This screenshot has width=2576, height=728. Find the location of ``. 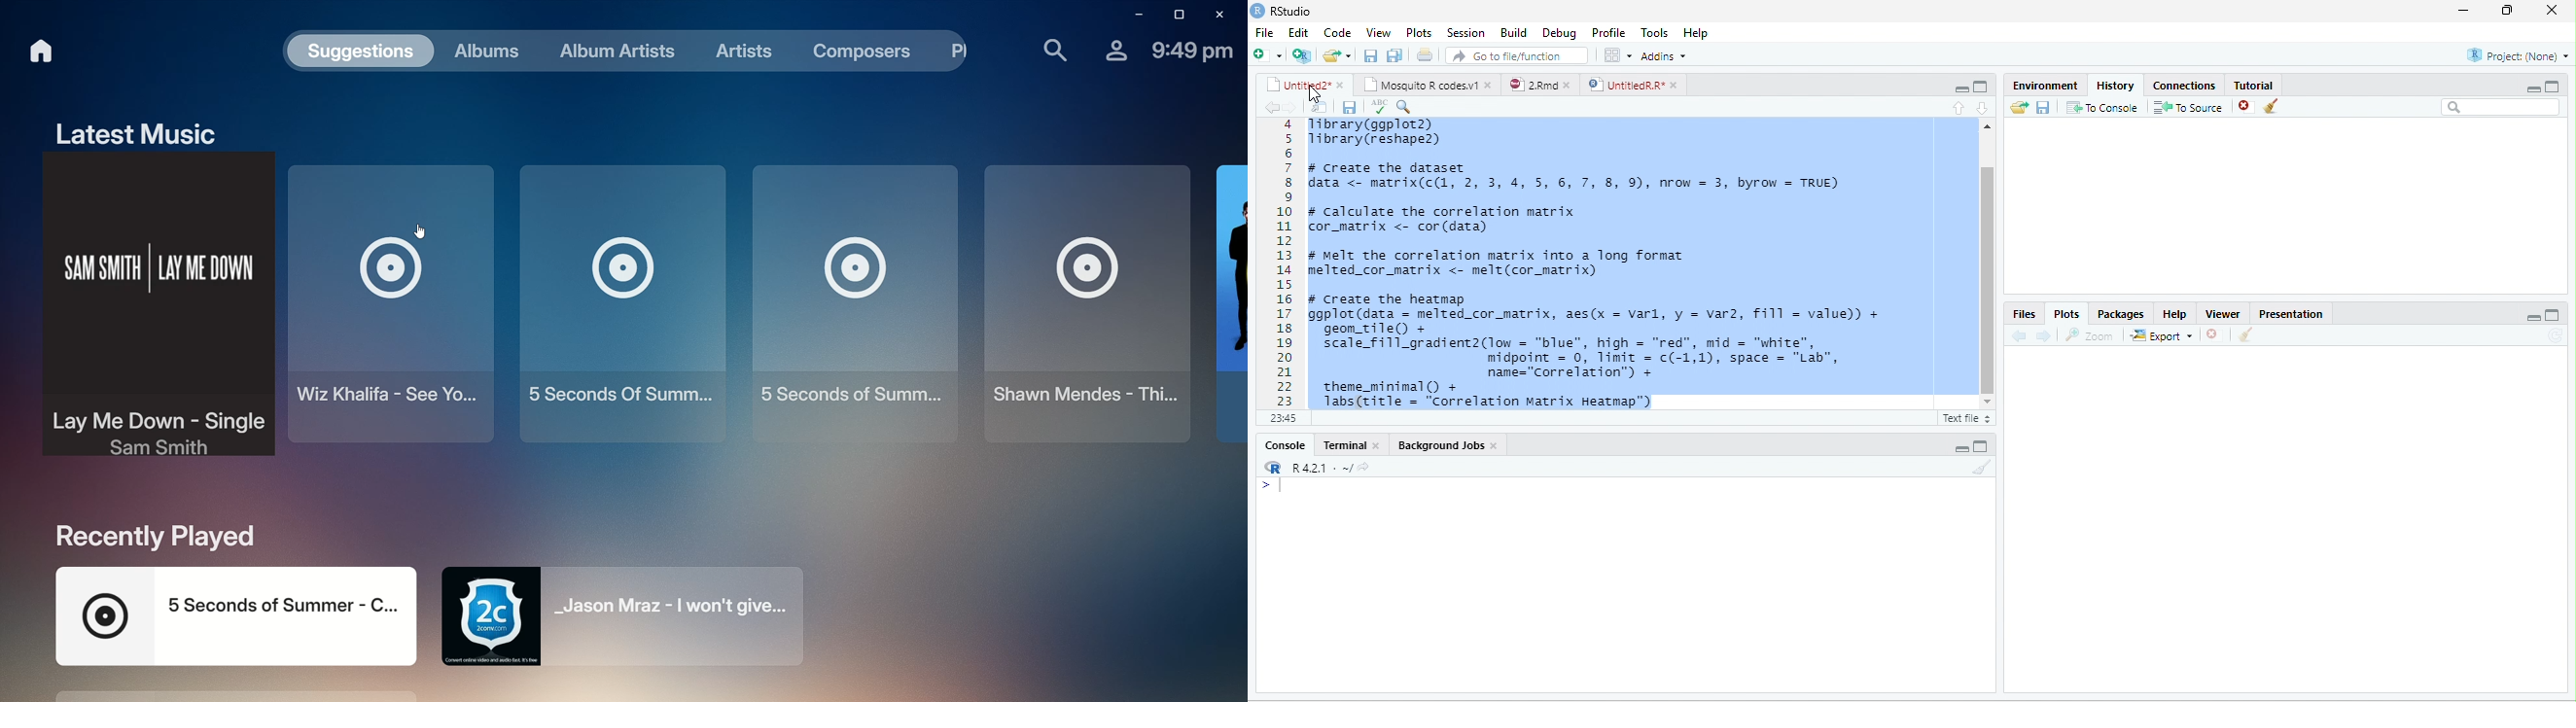

 is located at coordinates (1989, 106).